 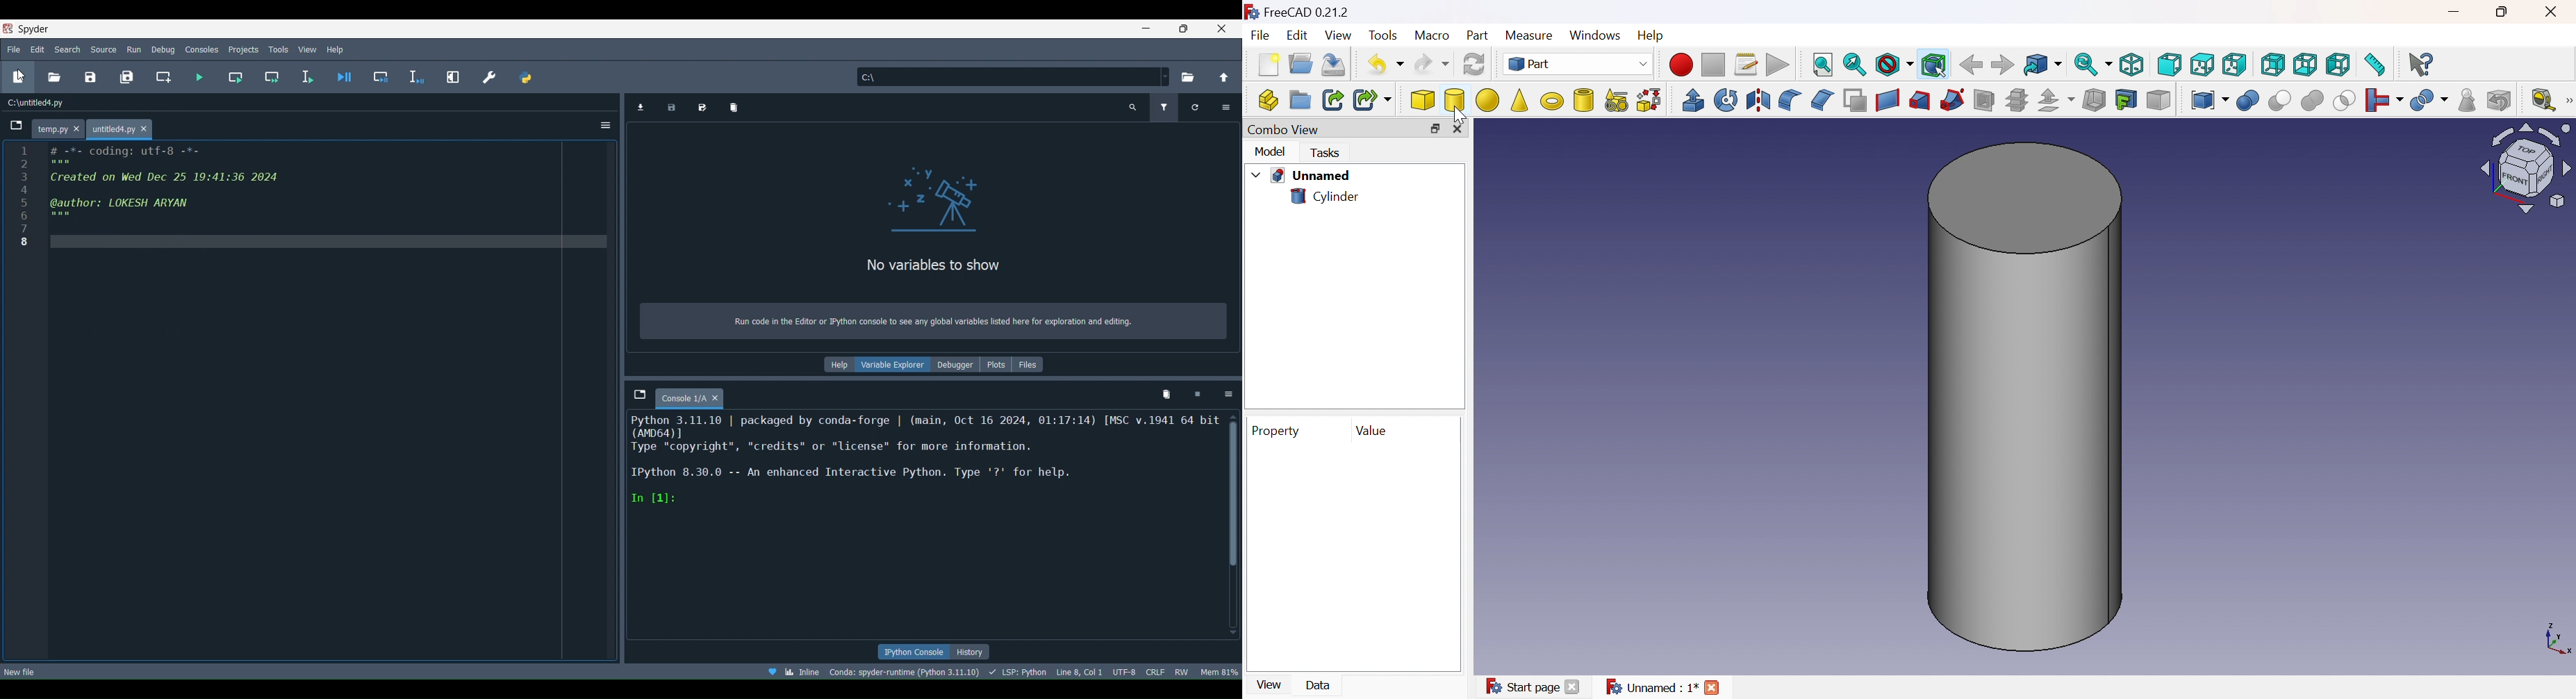 What do you see at coordinates (2043, 66) in the screenshot?
I see `Go to linked object` at bounding box center [2043, 66].